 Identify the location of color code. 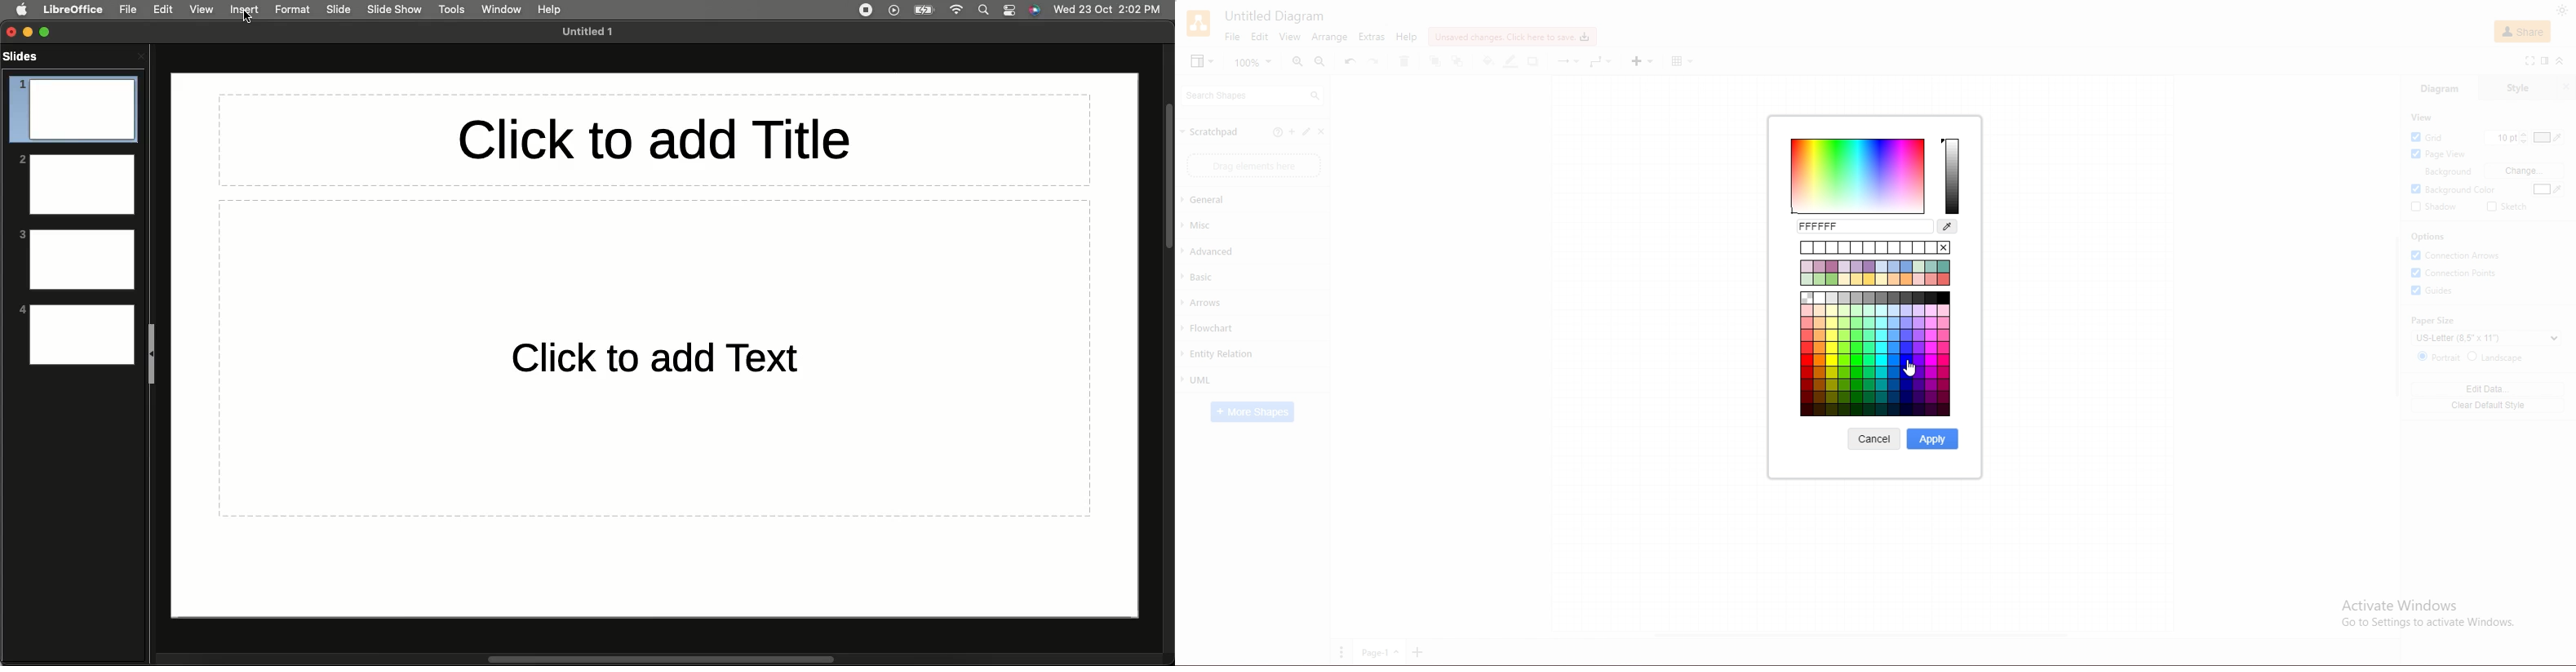
(1863, 227).